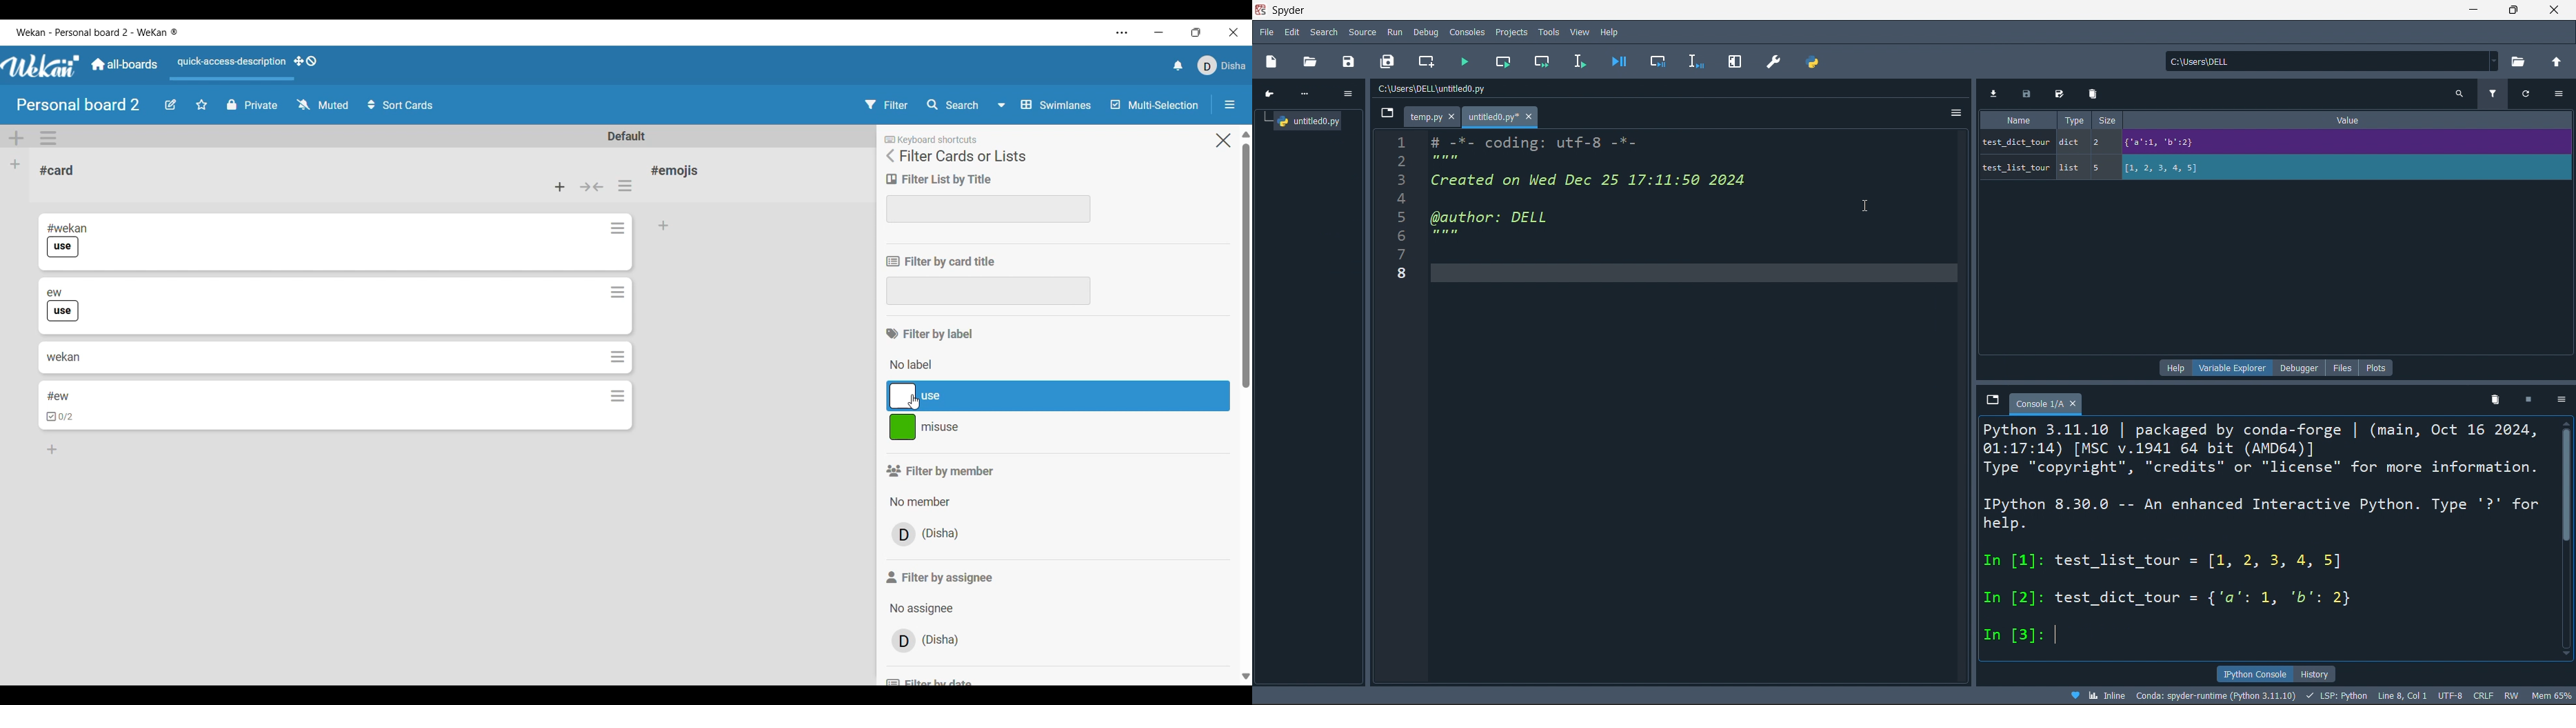 Image resolution: width=2576 pixels, height=728 pixels. Describe the element at coordinates (919, 502) in the screenshot. I see `Options under filter by member` at that location.